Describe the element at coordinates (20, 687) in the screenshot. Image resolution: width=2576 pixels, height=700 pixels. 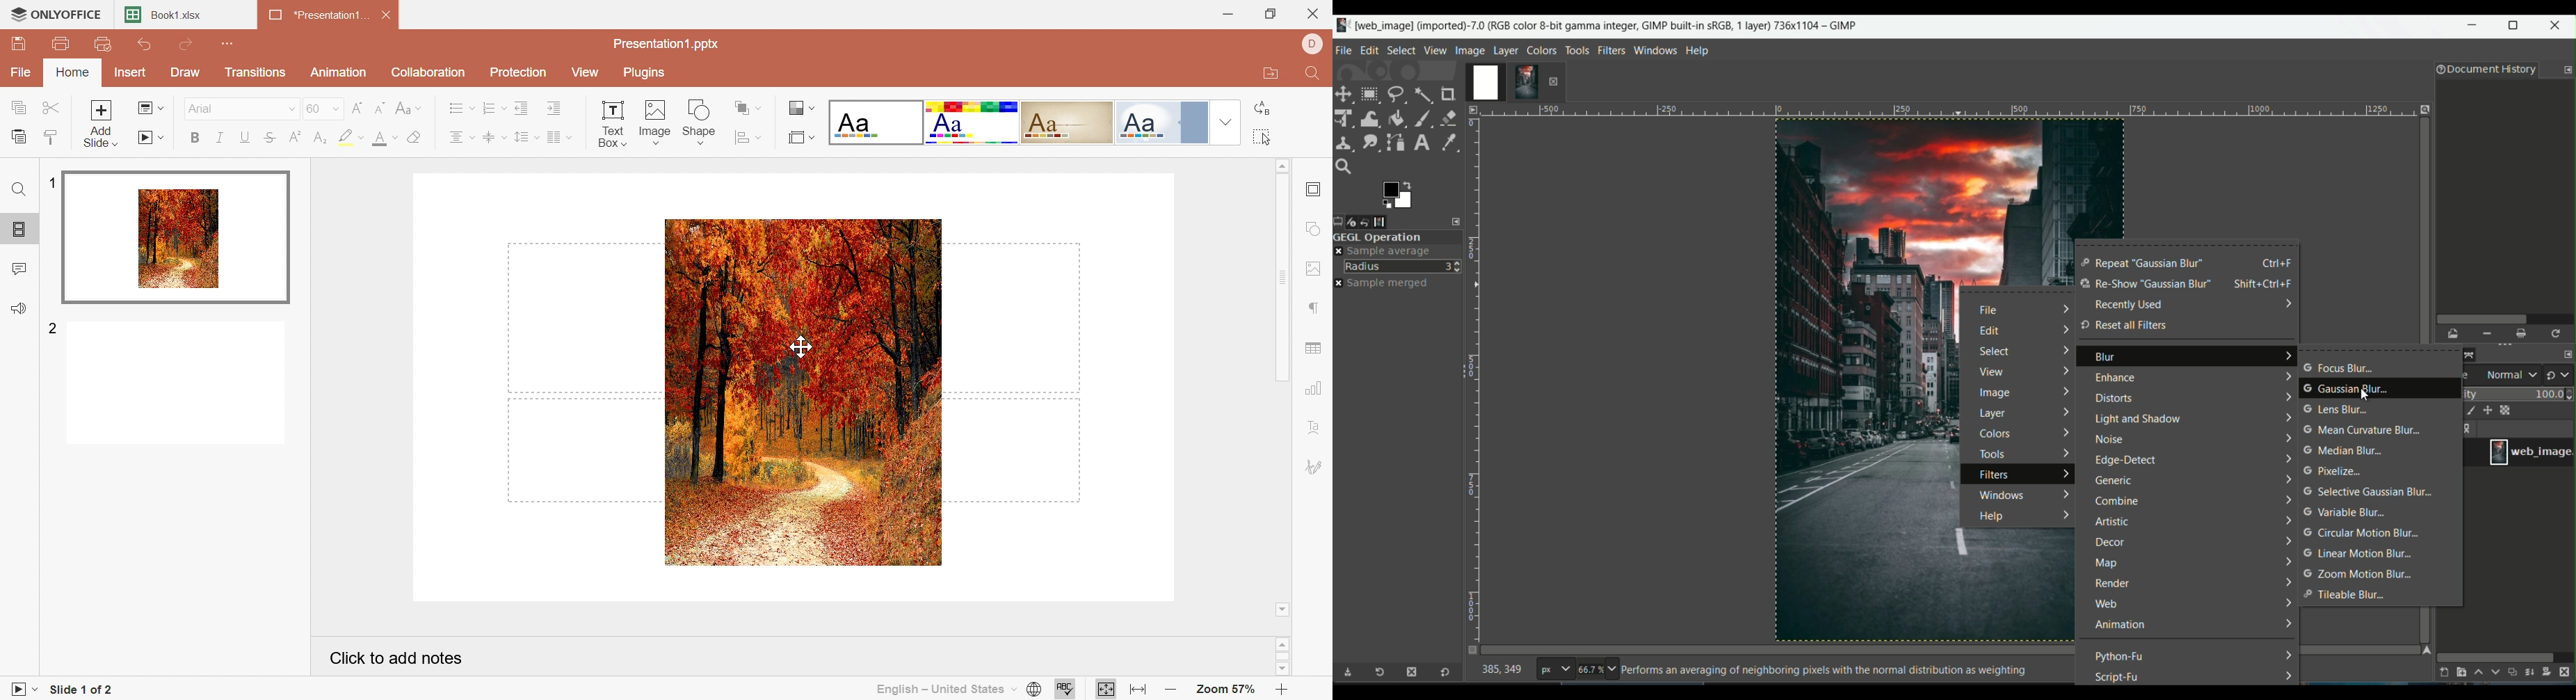
I see `Start slideshow` at that location.